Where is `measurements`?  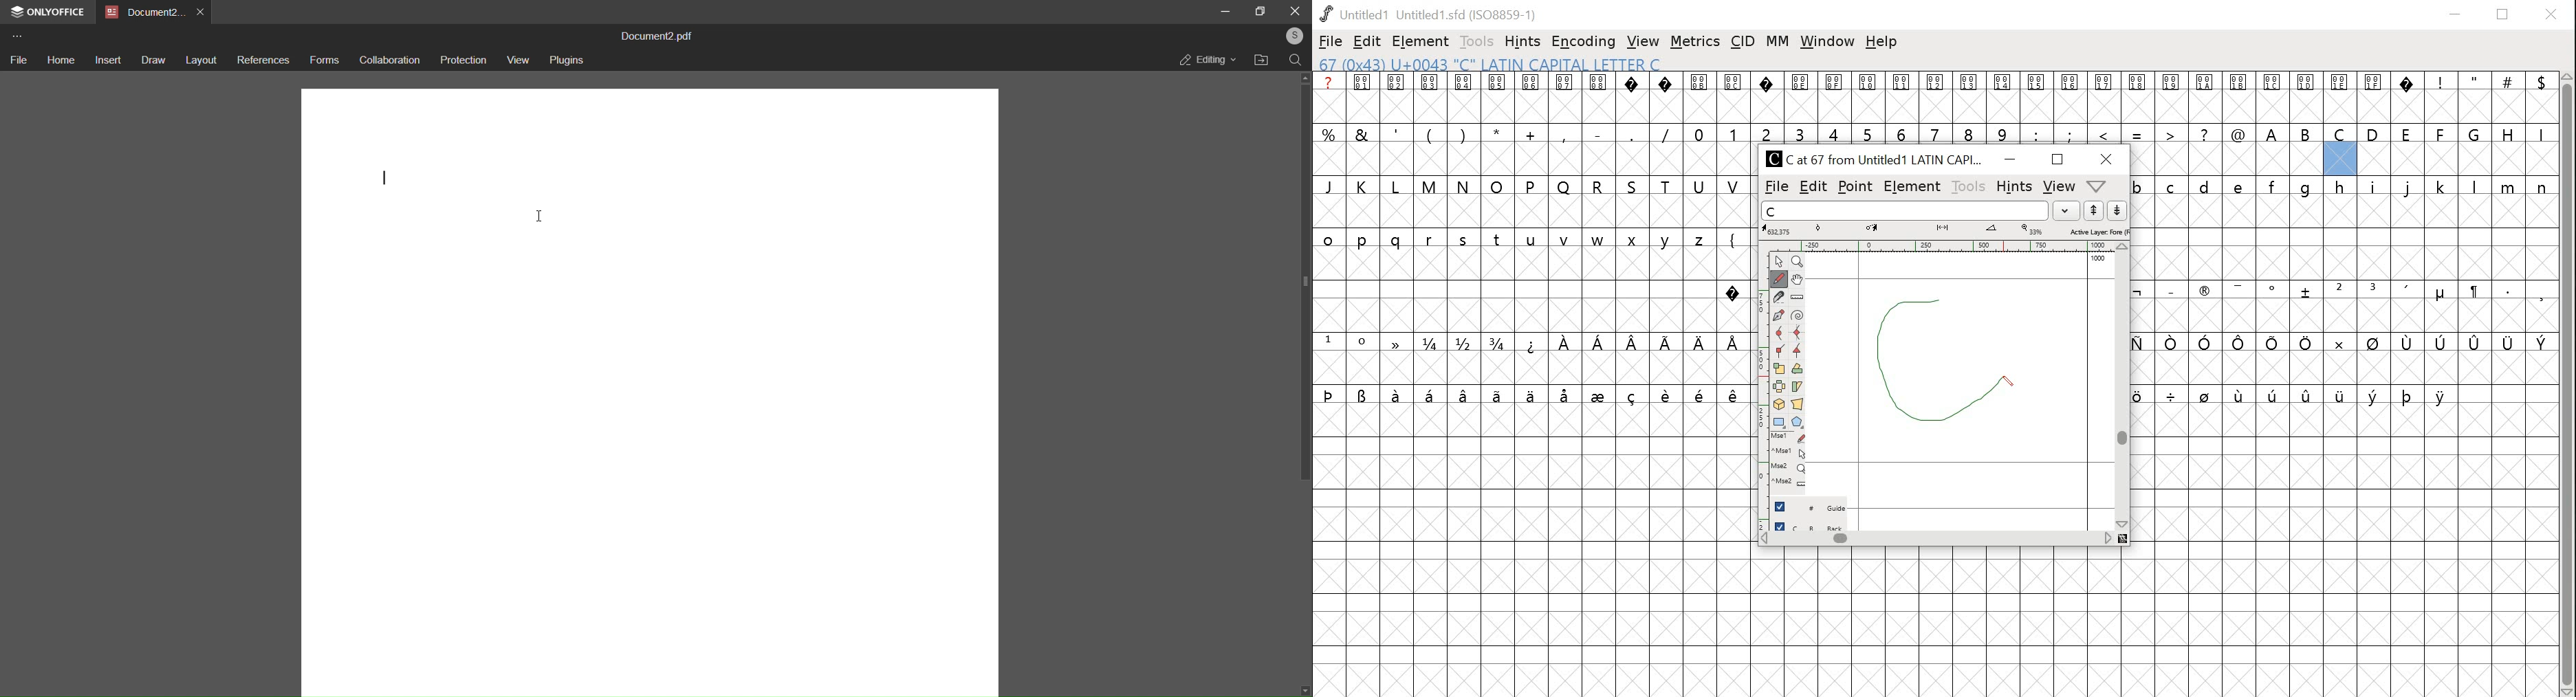
measurements is located at coordinates (1947, 230).